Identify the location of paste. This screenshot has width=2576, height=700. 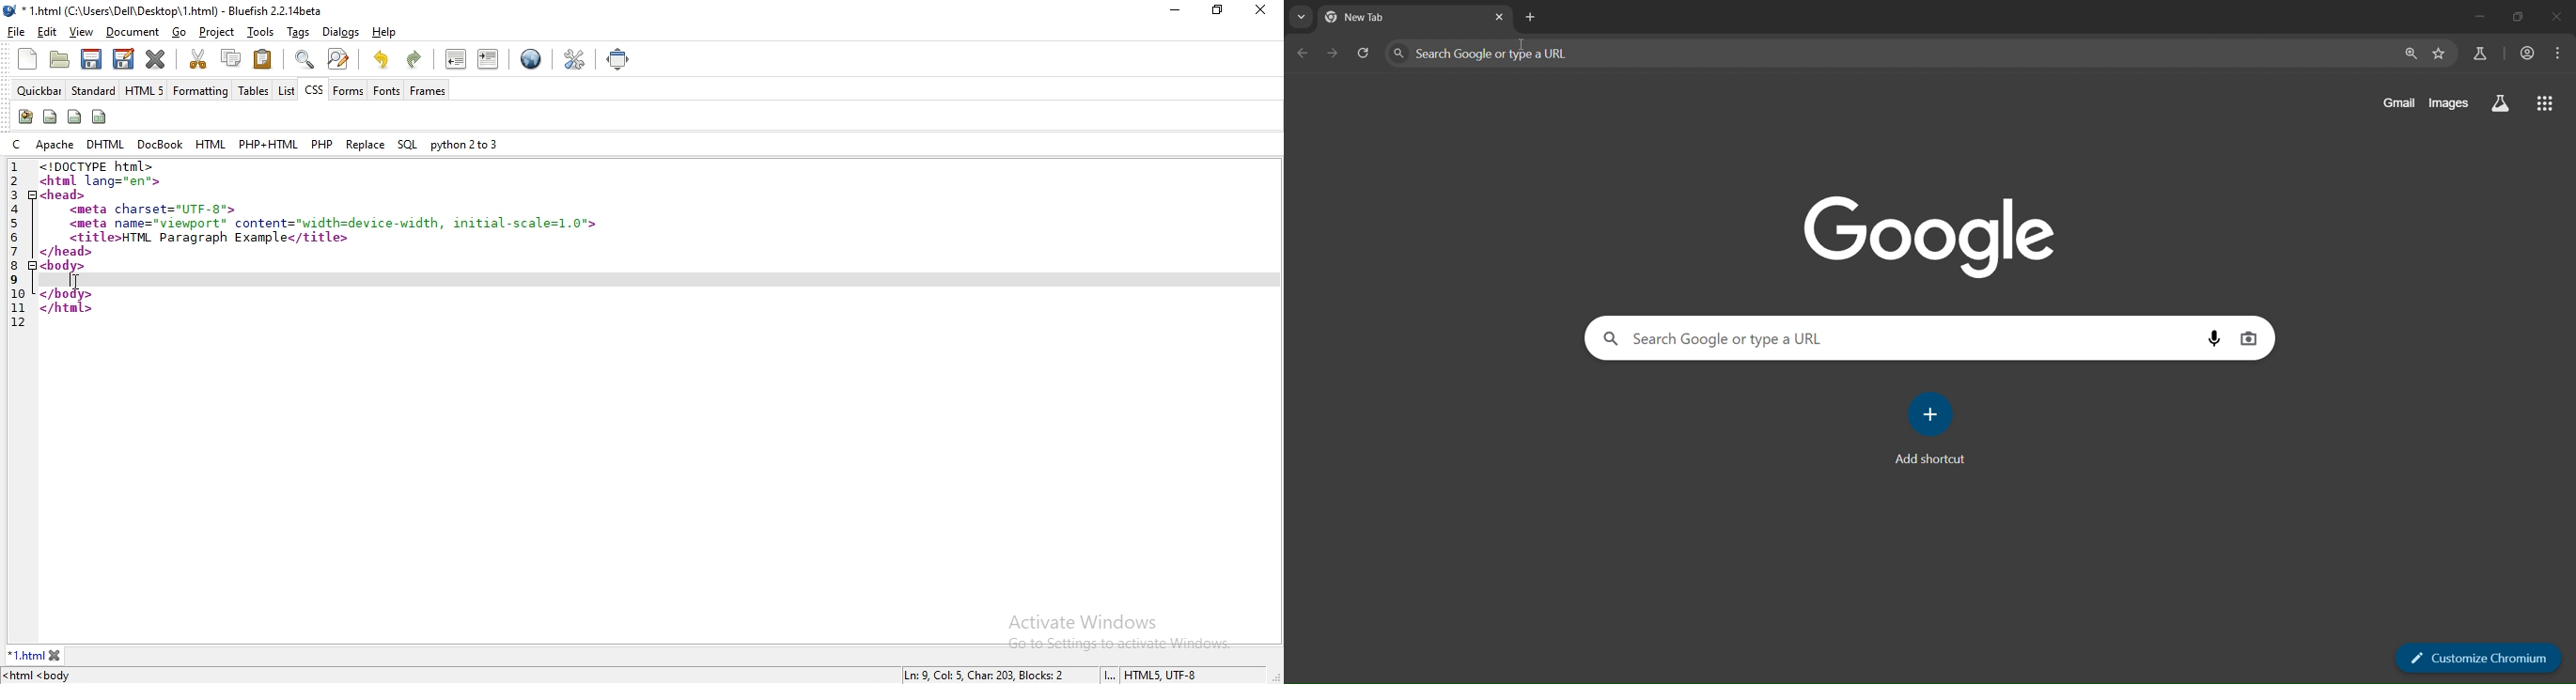
(263, 59).